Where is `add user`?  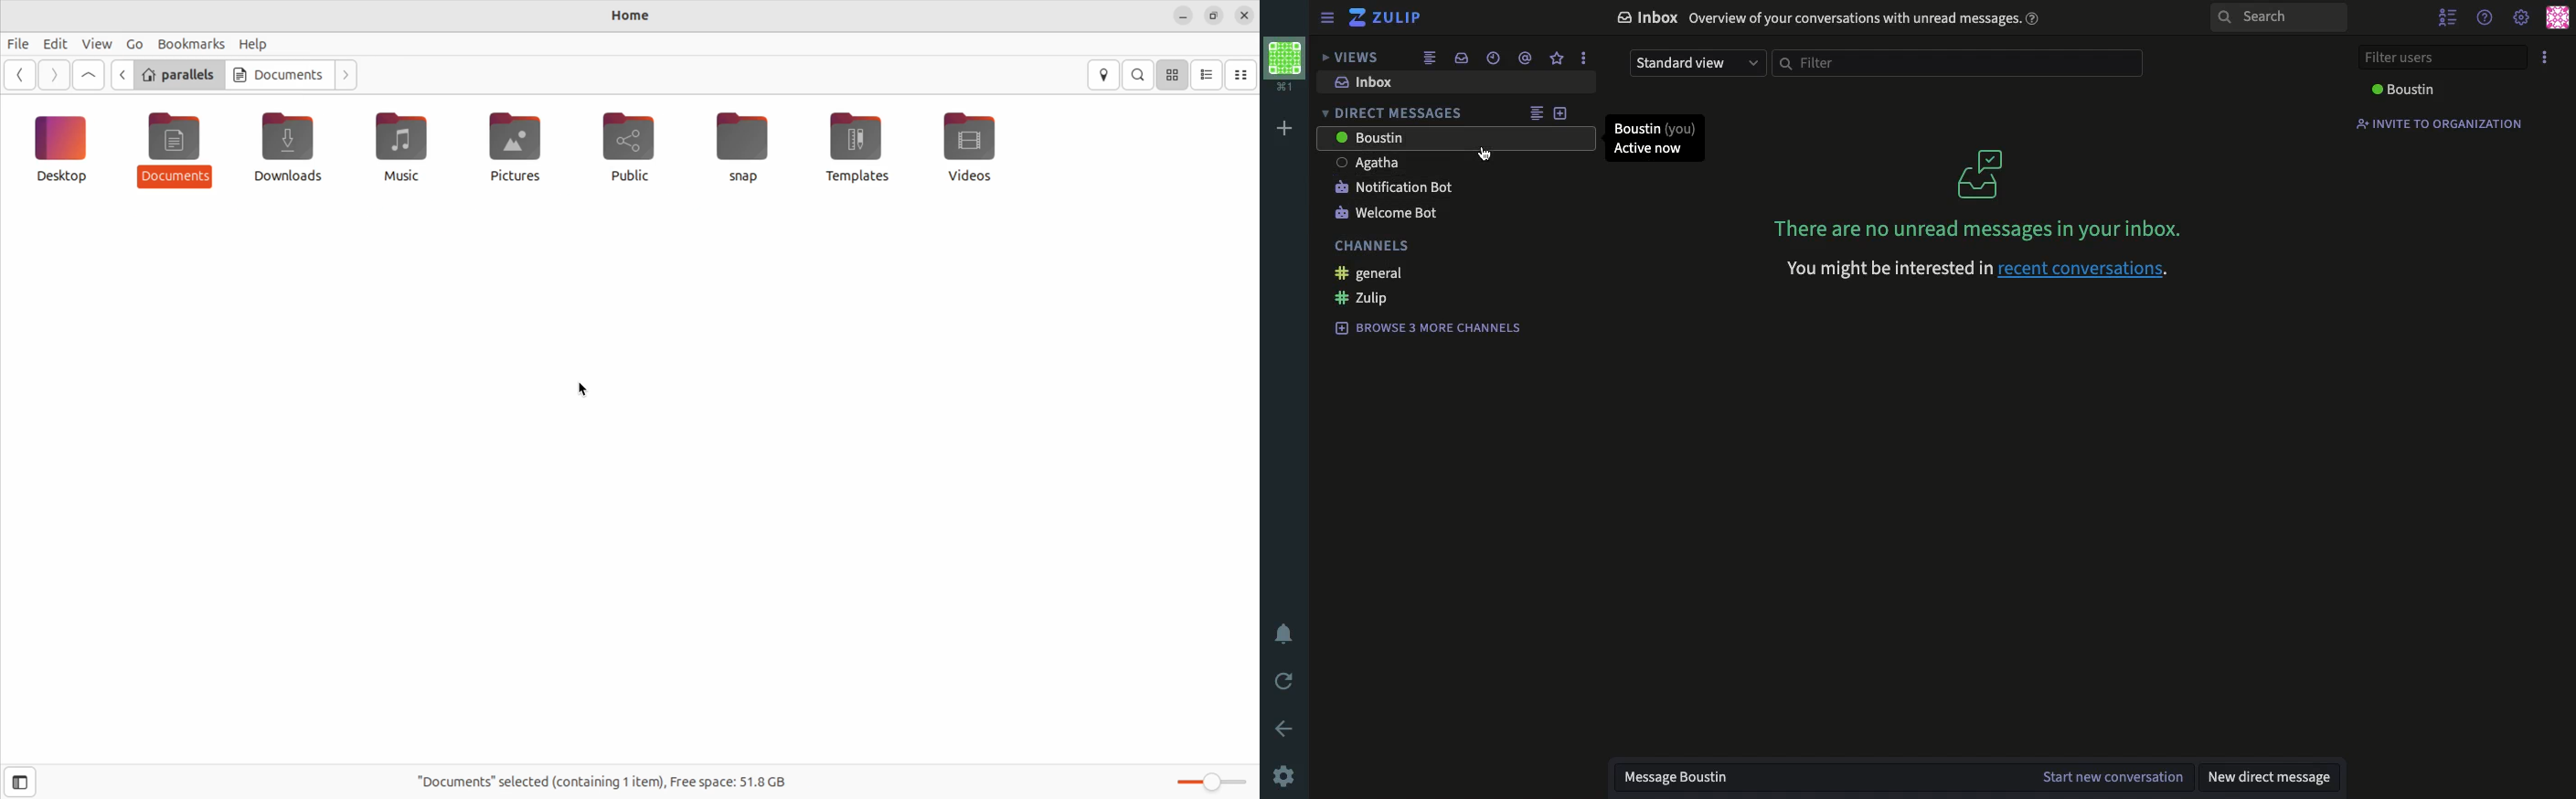
add user is located at coordinates (1560, 111).